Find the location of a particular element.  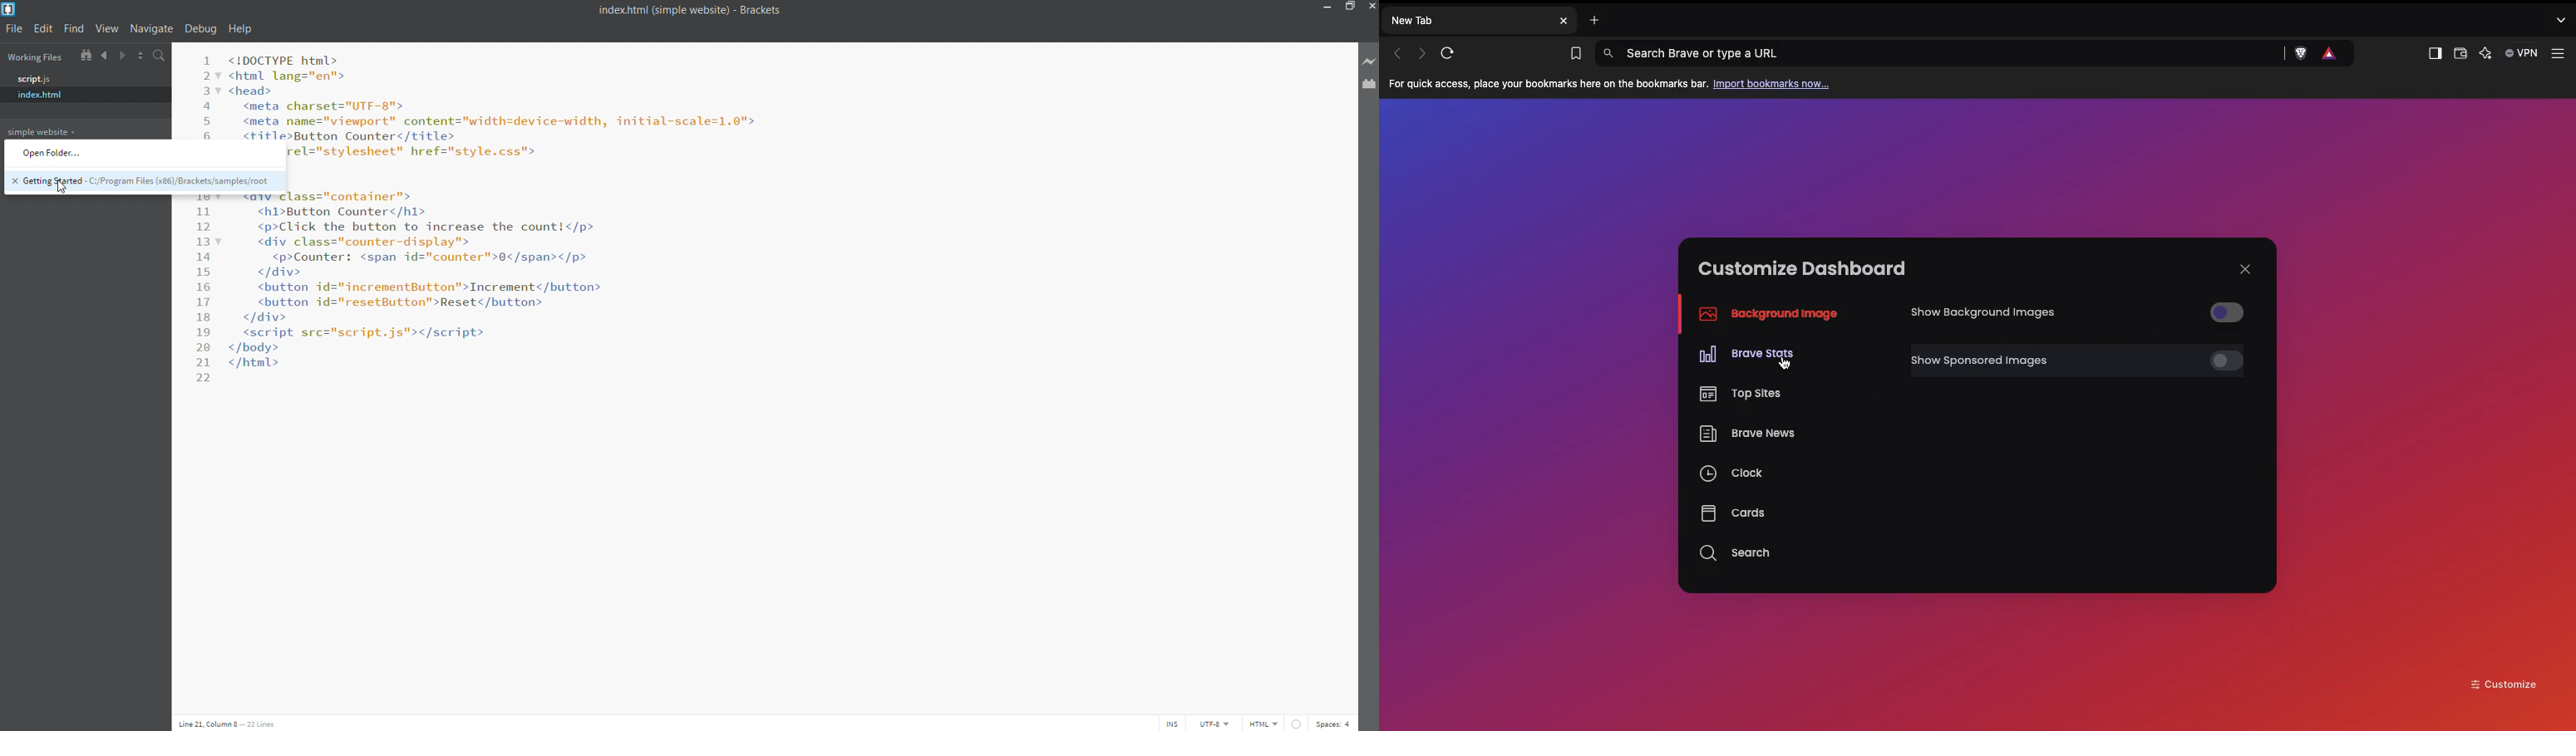

Search is located at coordinates (1737, 553).